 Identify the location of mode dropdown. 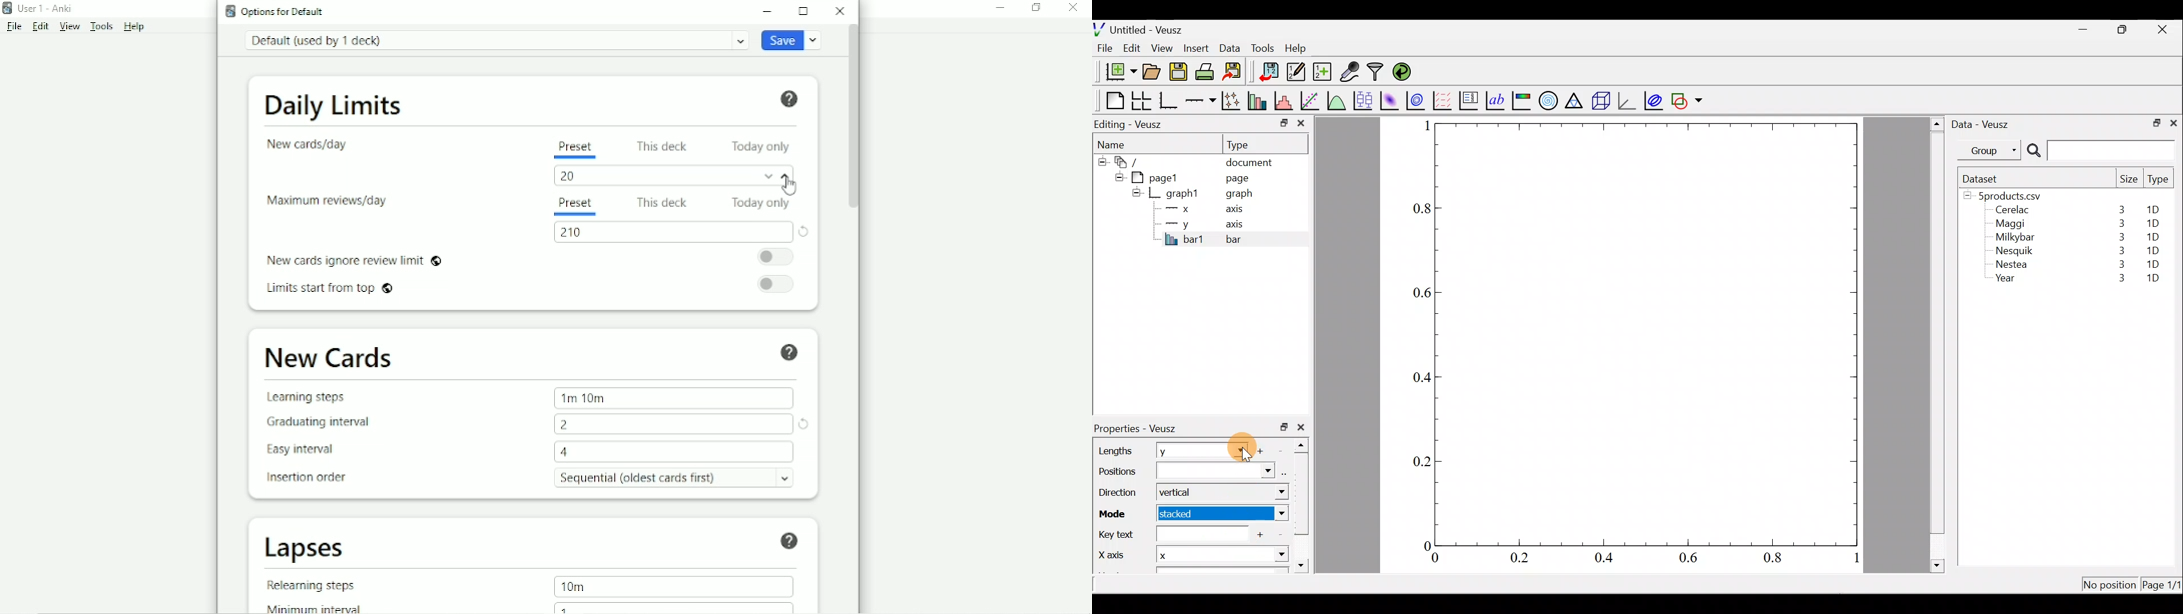
(1266, 515).